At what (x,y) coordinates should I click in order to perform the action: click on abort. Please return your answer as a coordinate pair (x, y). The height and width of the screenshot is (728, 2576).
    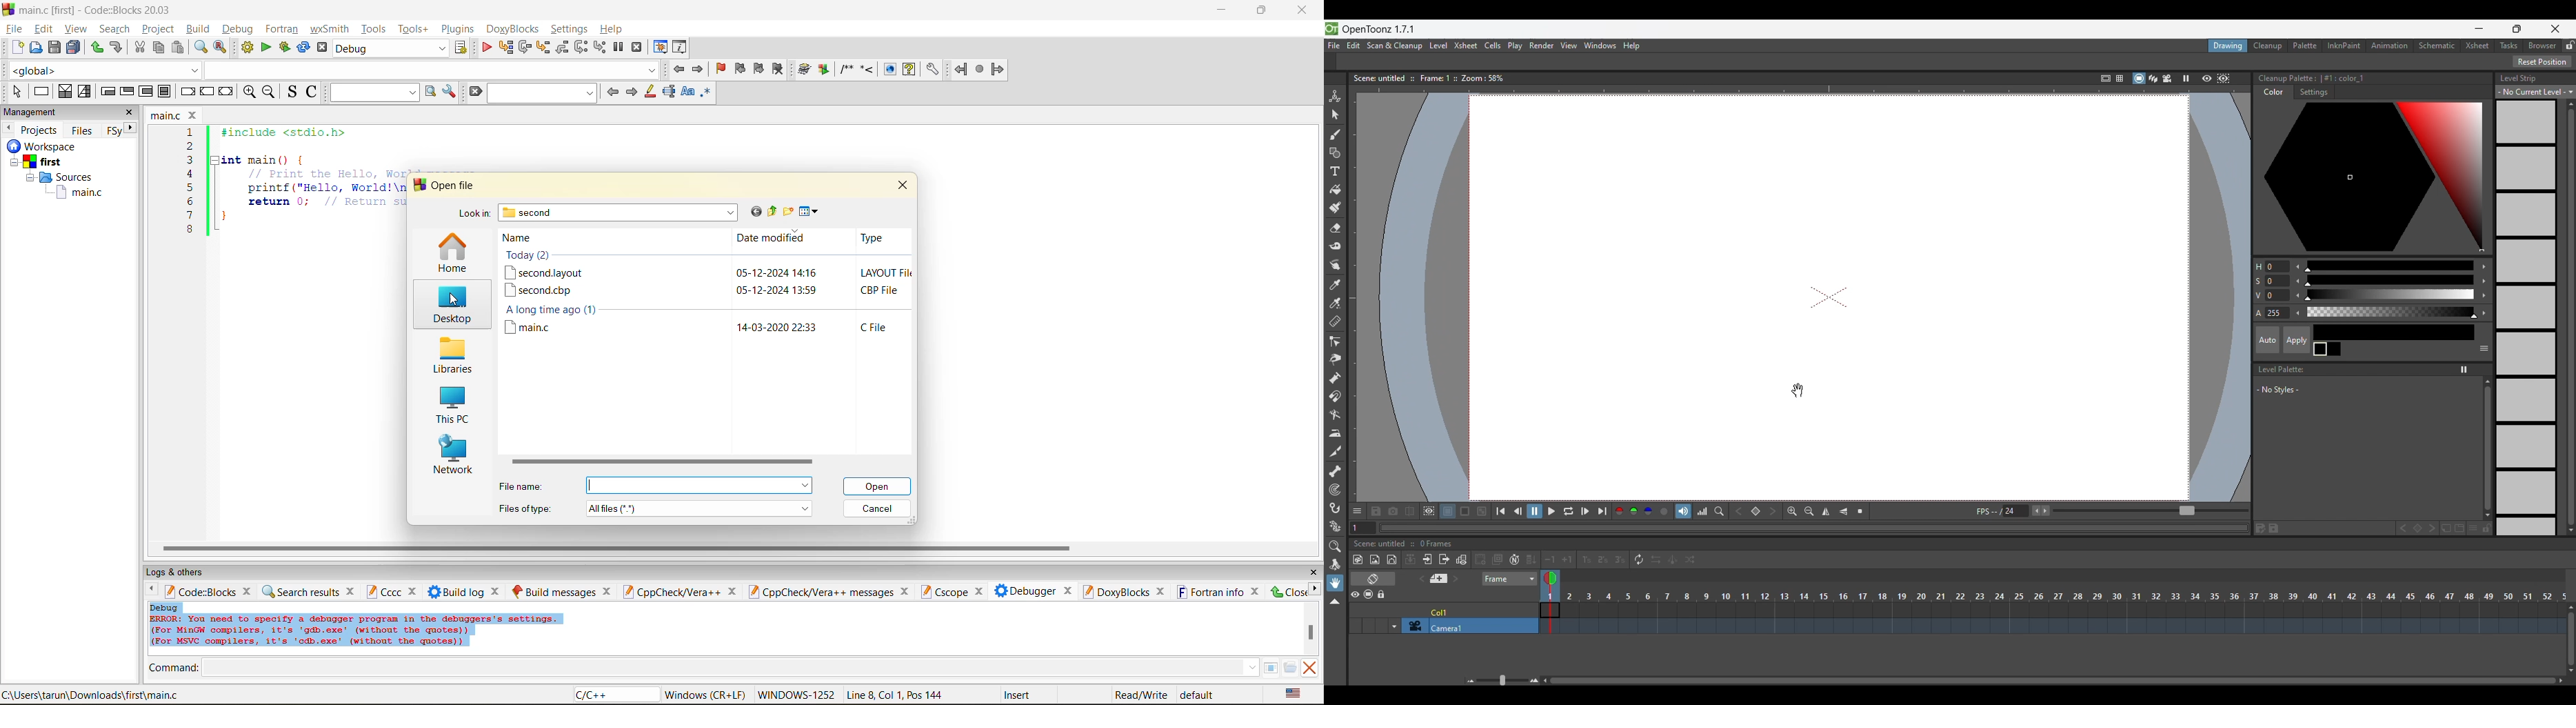
    Looking at the image, I should click on (322, 48).